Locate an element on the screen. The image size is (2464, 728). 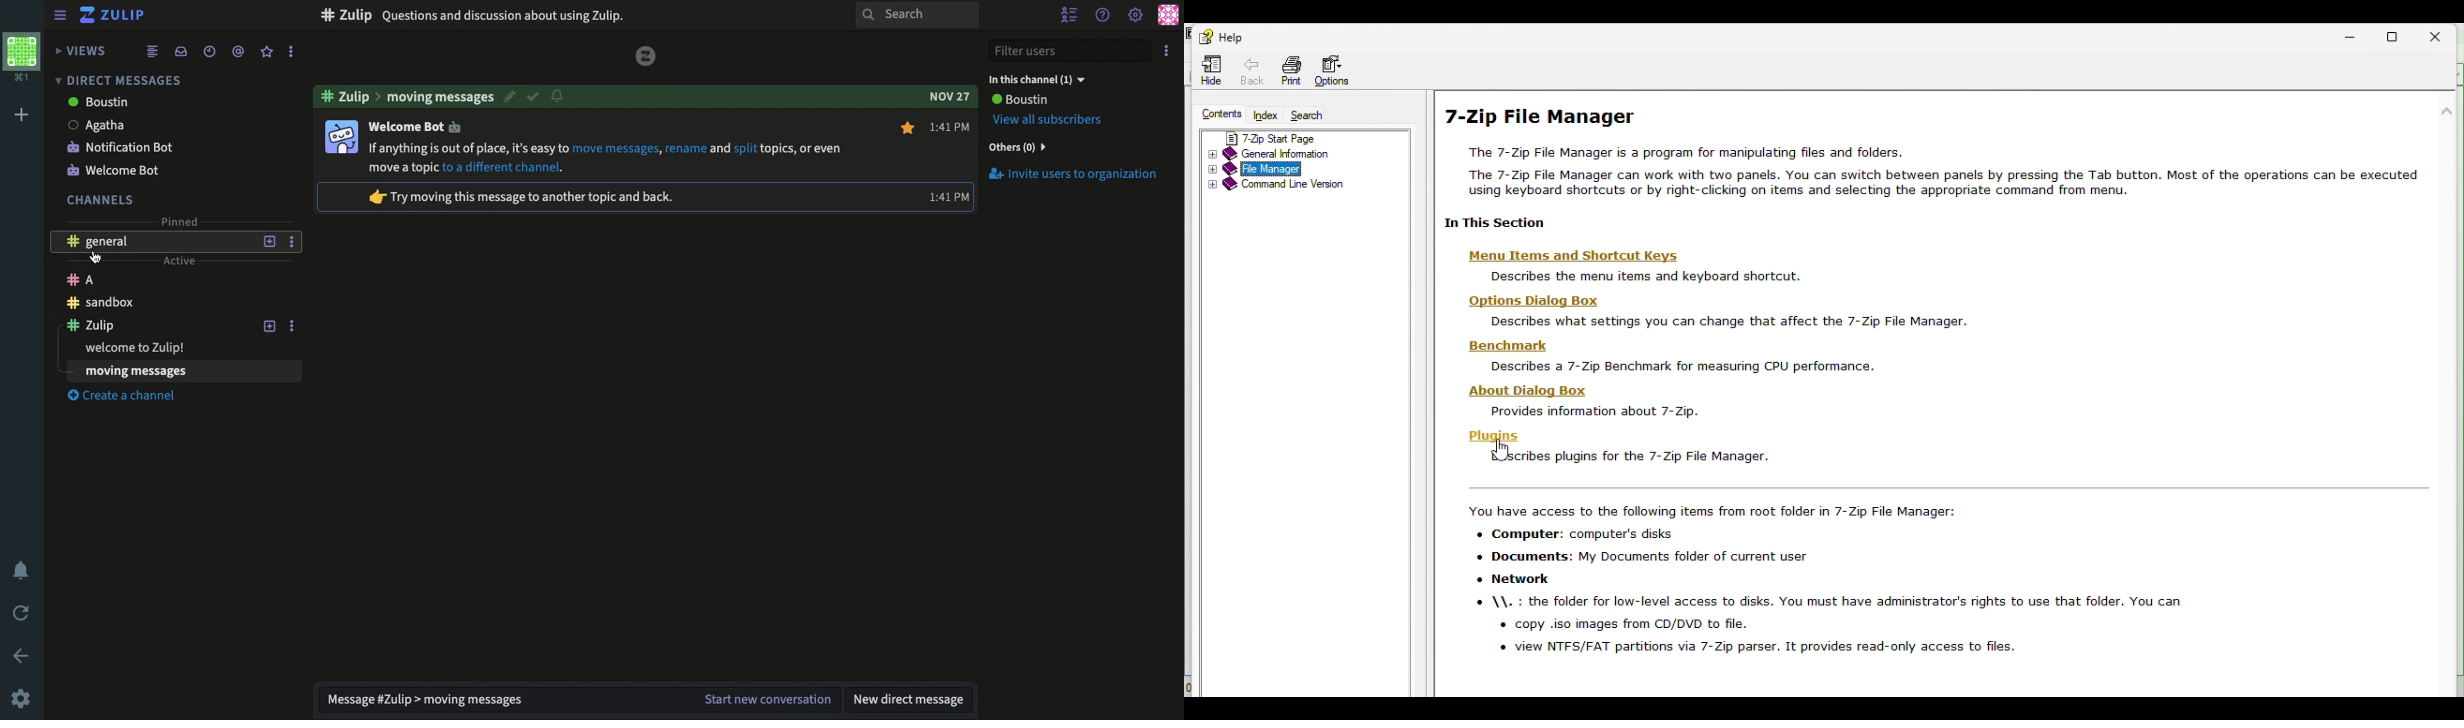
information text is located at coordinates (467, 147).